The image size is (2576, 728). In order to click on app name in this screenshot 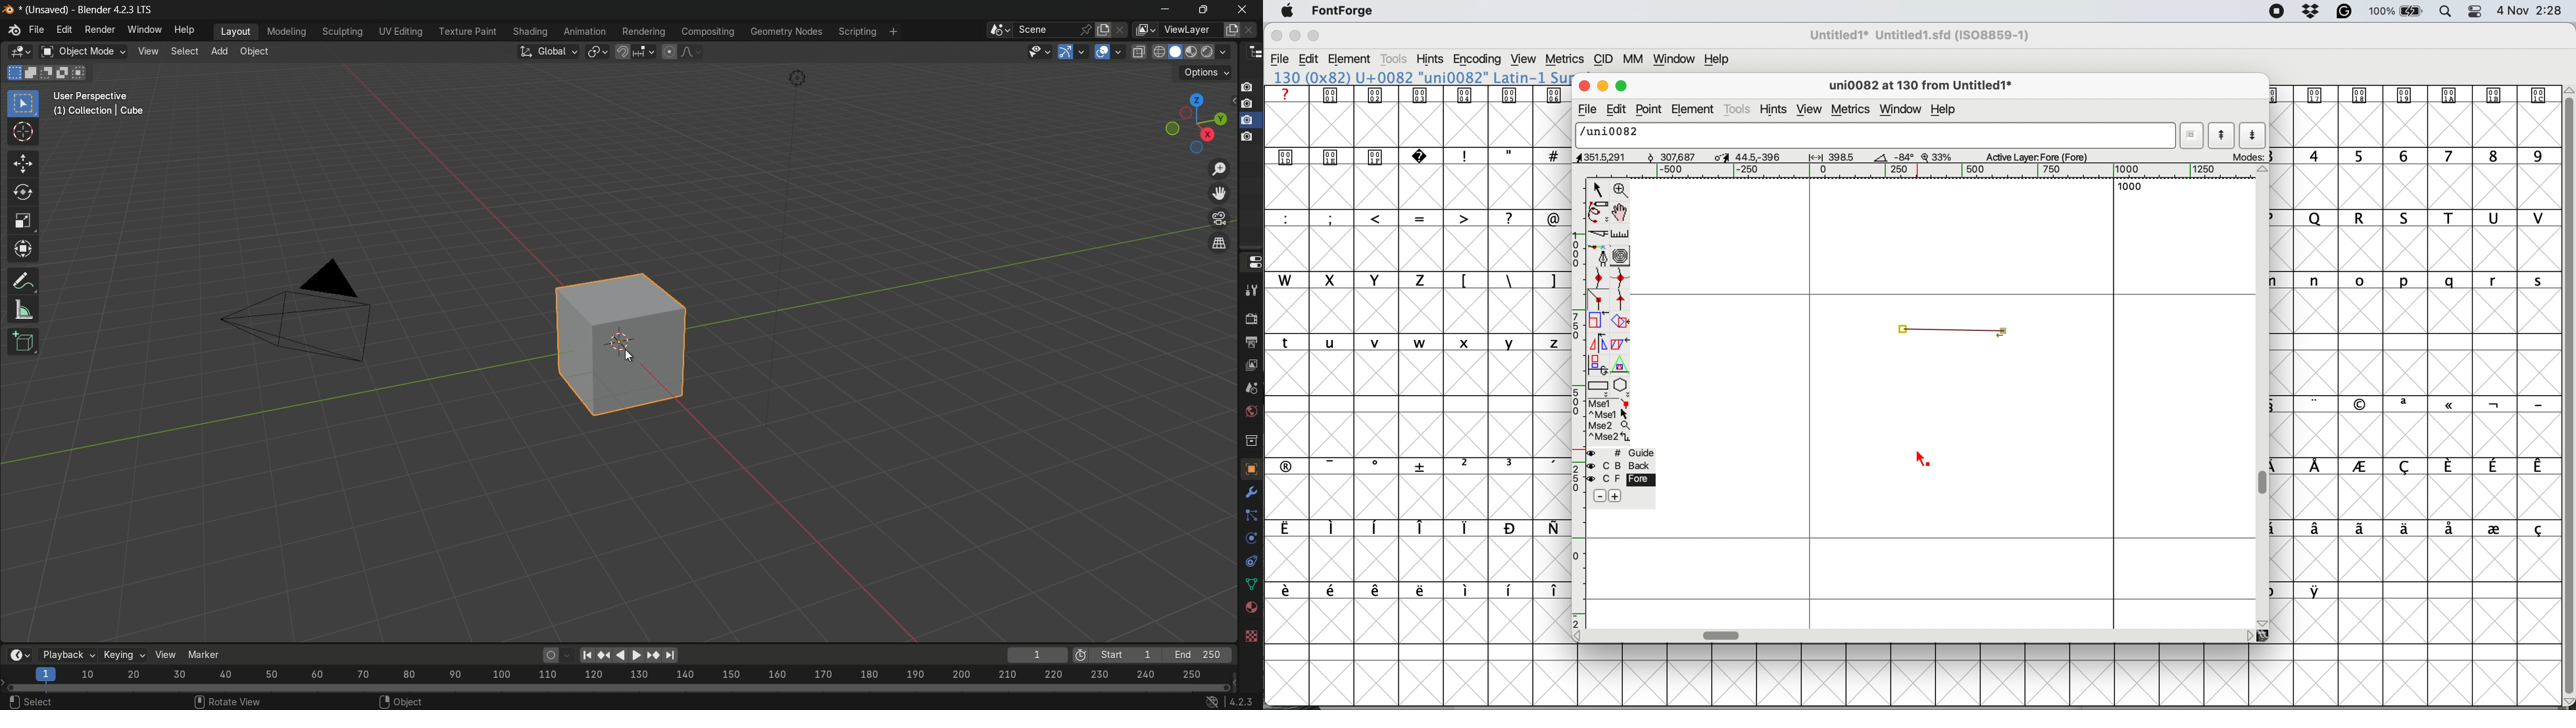, I will do `click(116, 12)`.